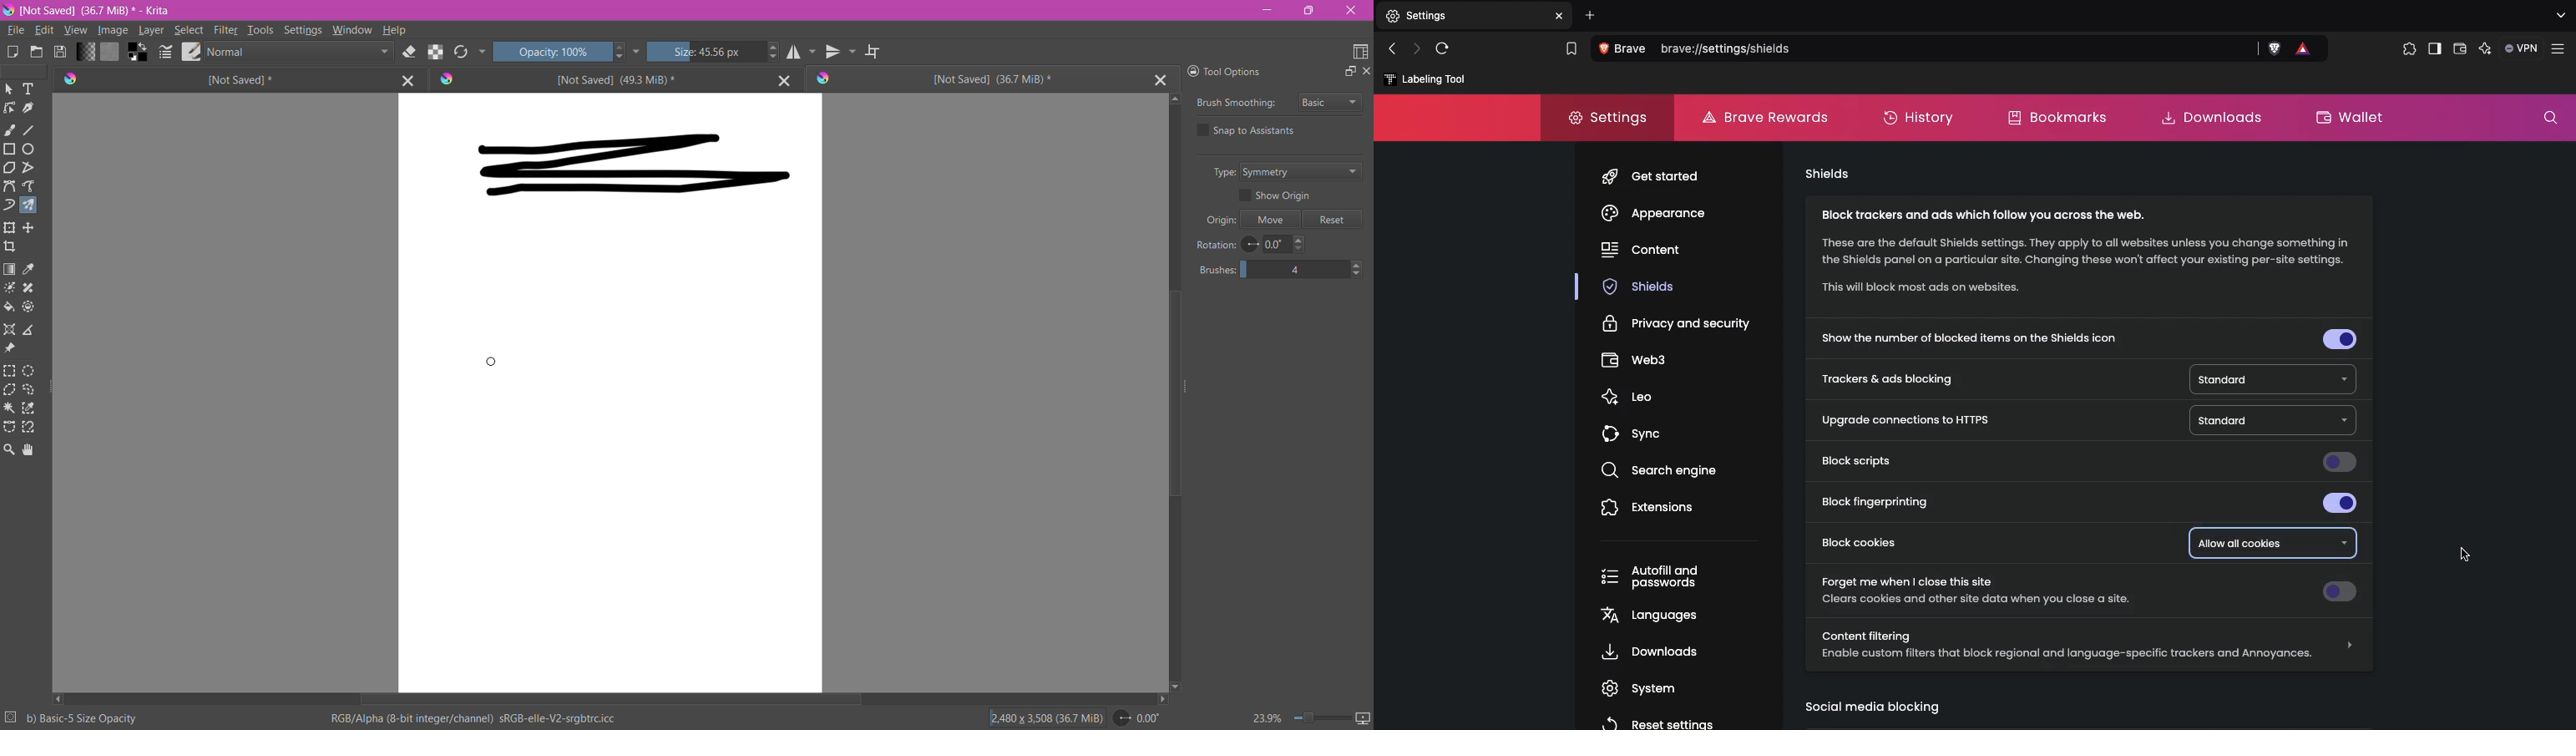 The image size is (2576, 756). Describe the element at coordinates (1350, 11) in the screenshot. I see `Close` at that location.